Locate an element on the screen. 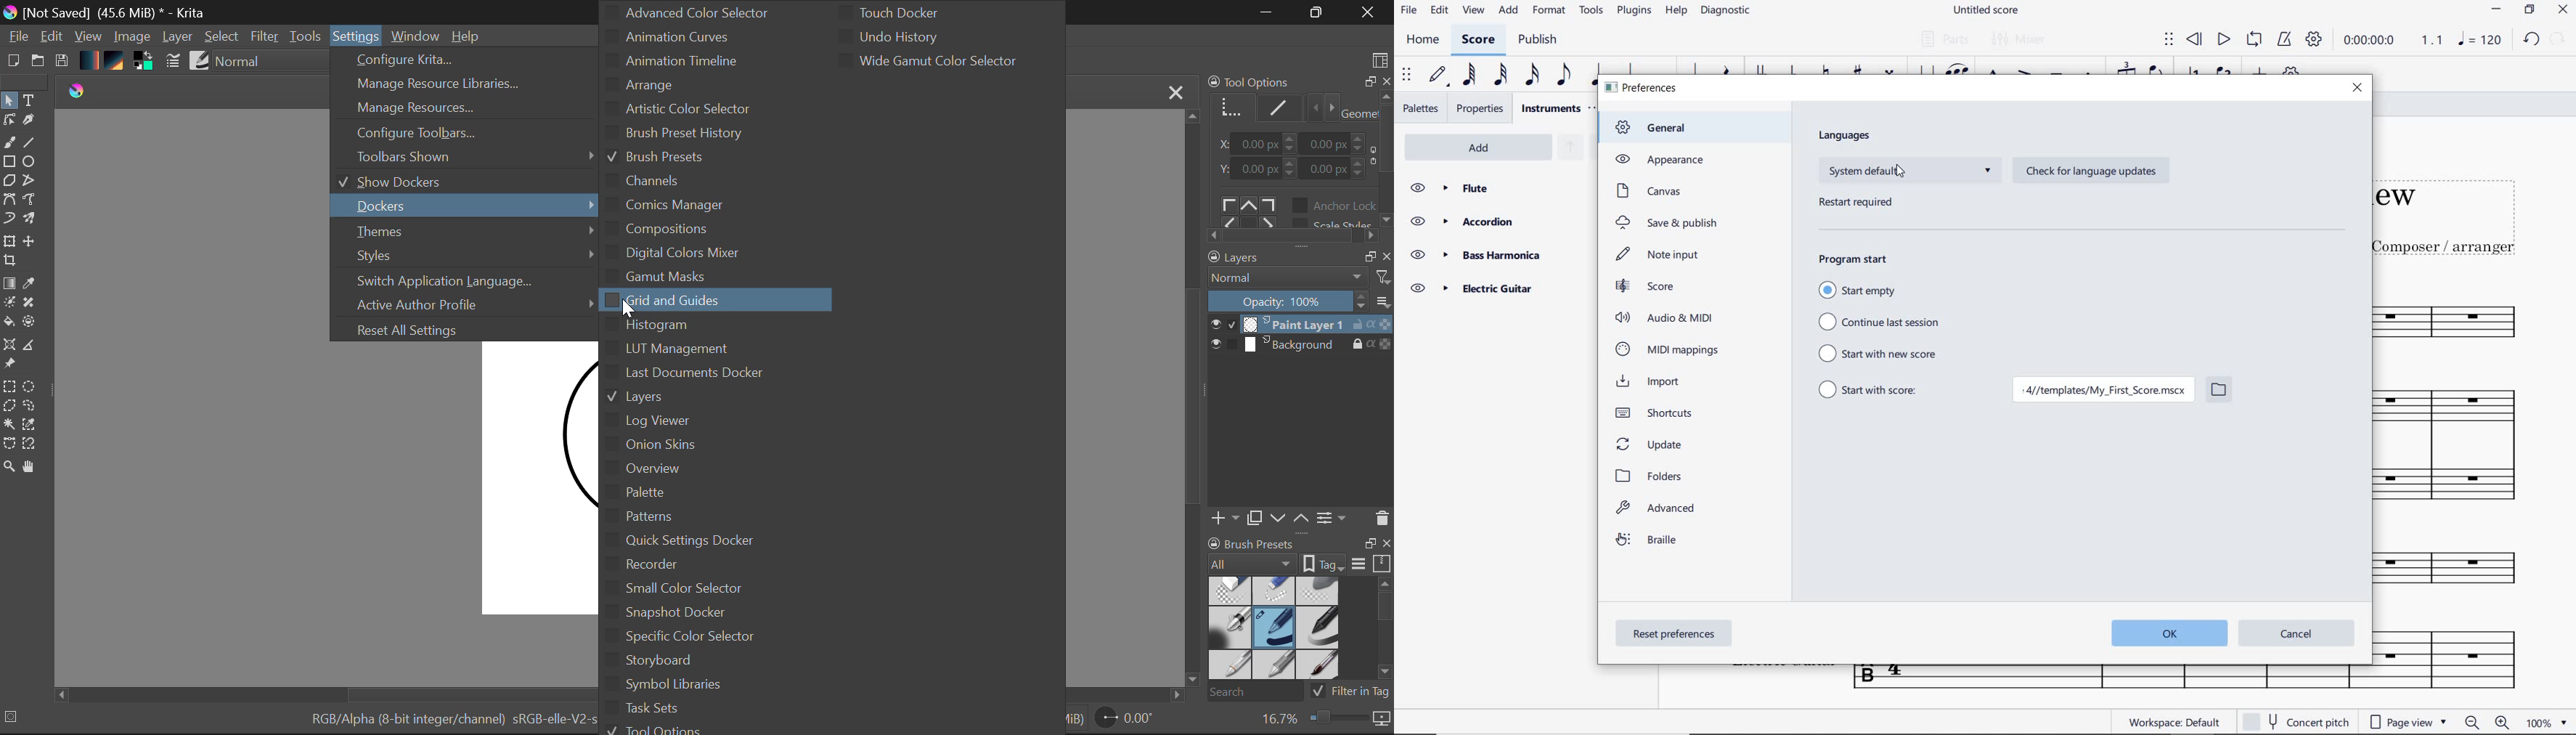  Similar Color Selector is located at coordinates (32, 426).